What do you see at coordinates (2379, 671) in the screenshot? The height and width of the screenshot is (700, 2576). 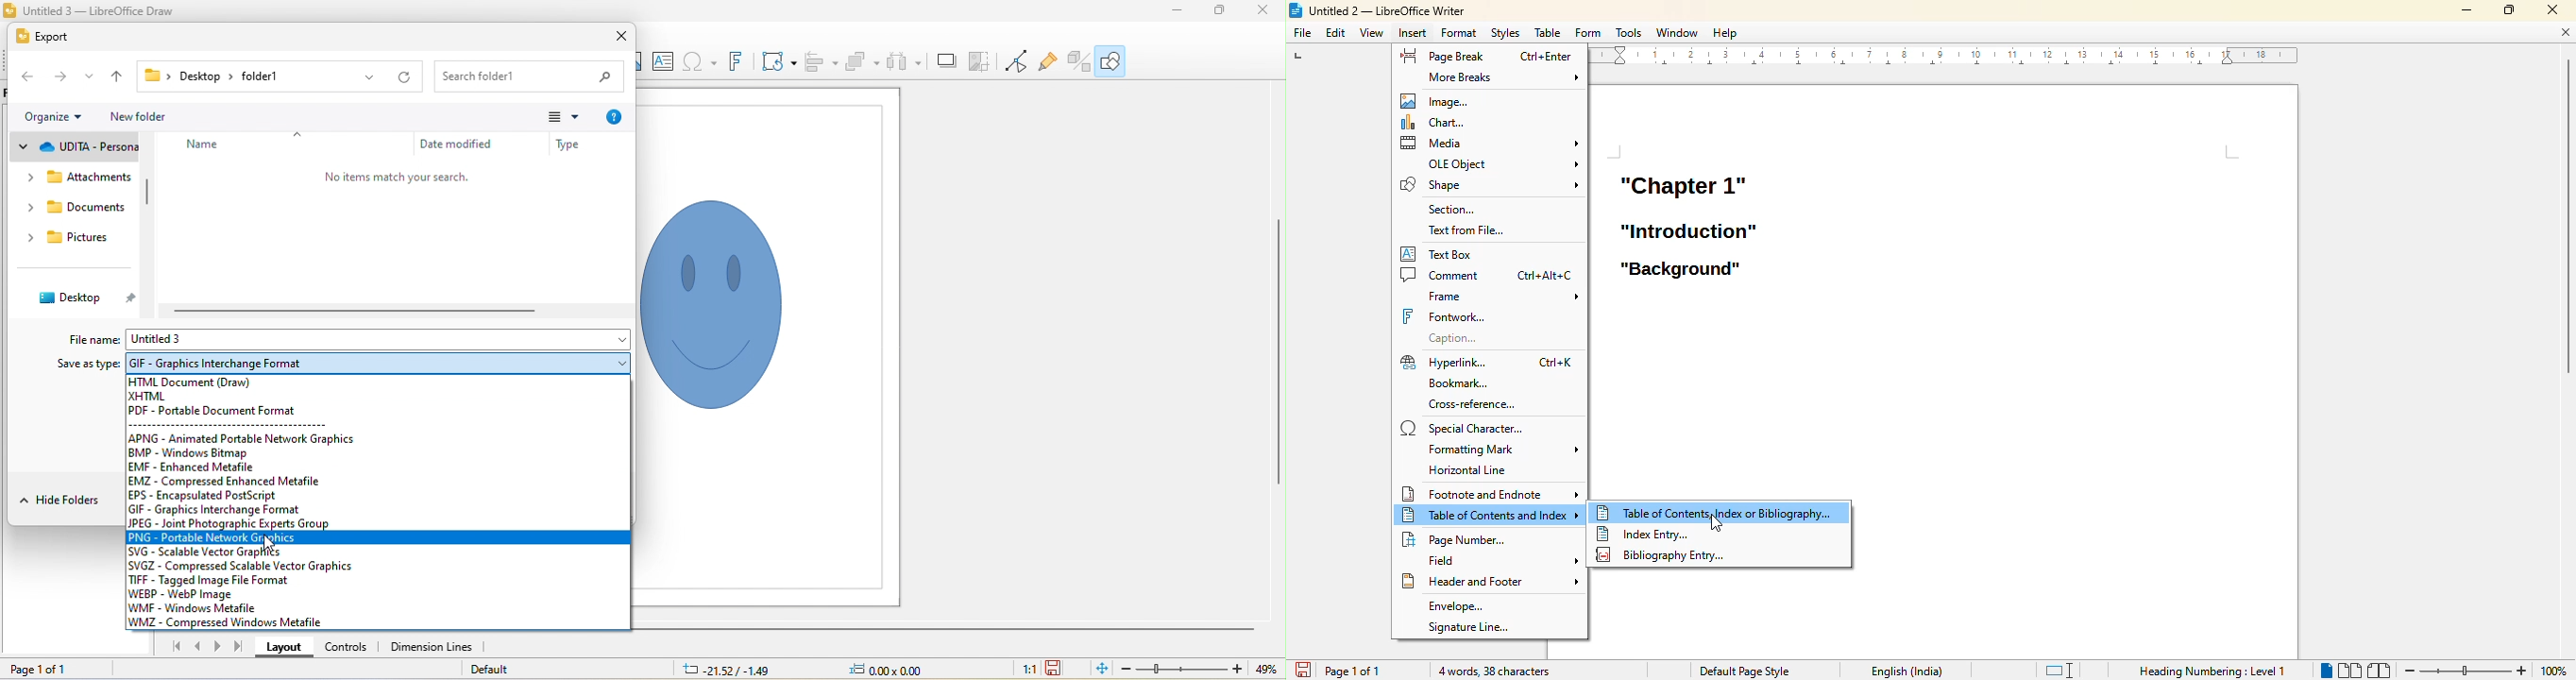 I see `book view` at bounding box center [2379, 671].